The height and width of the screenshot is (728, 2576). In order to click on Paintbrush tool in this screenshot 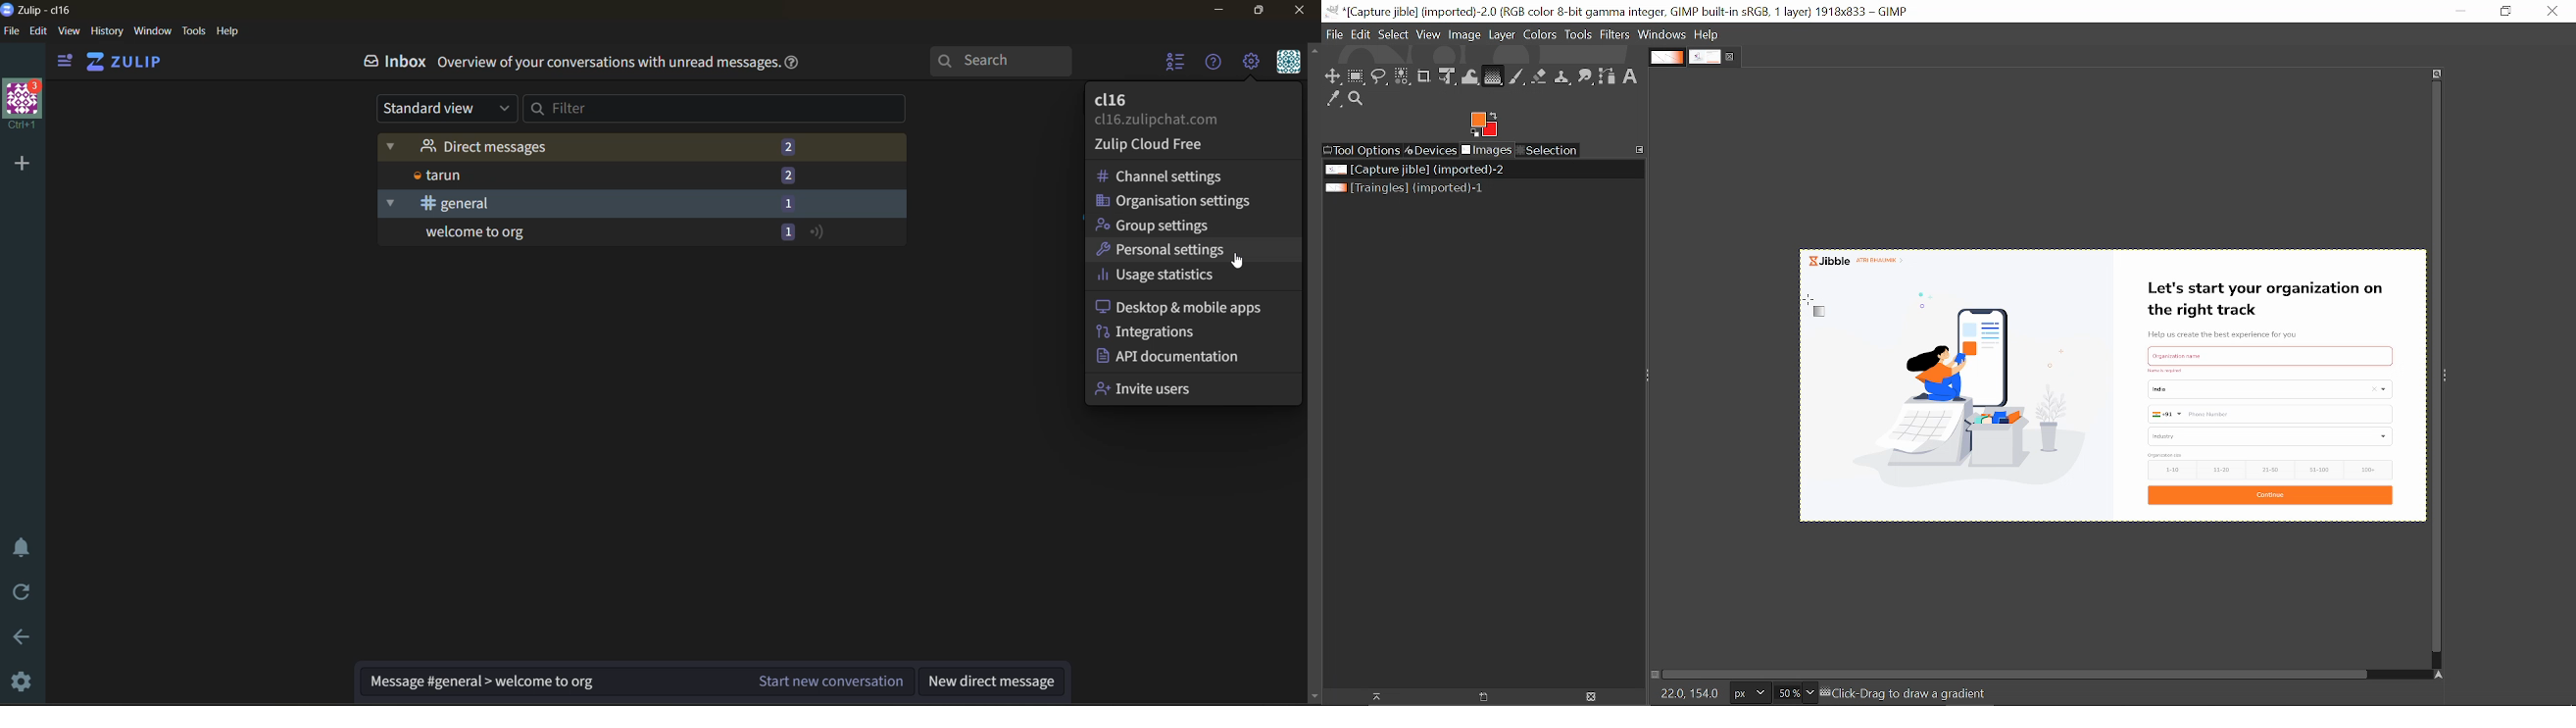, I will do `click(1518, 76)`.